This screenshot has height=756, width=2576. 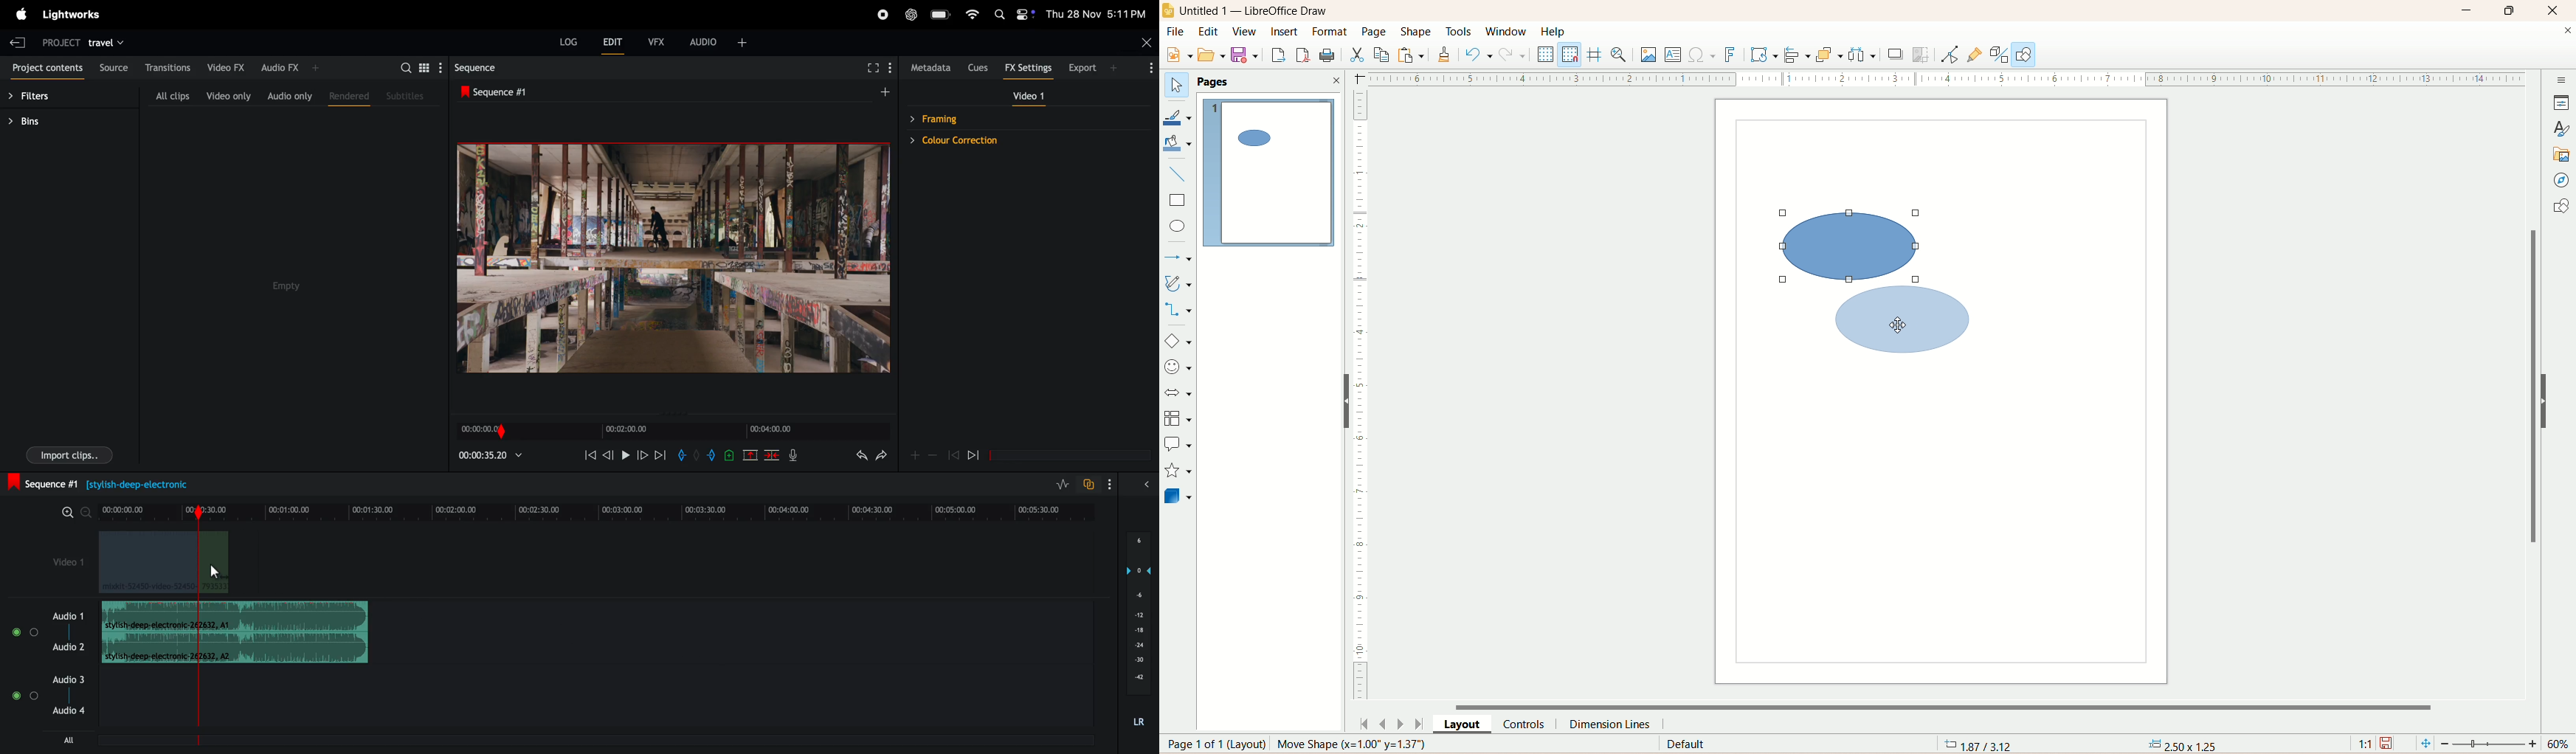 I want to click on time frames, so click(x=597, y=510).